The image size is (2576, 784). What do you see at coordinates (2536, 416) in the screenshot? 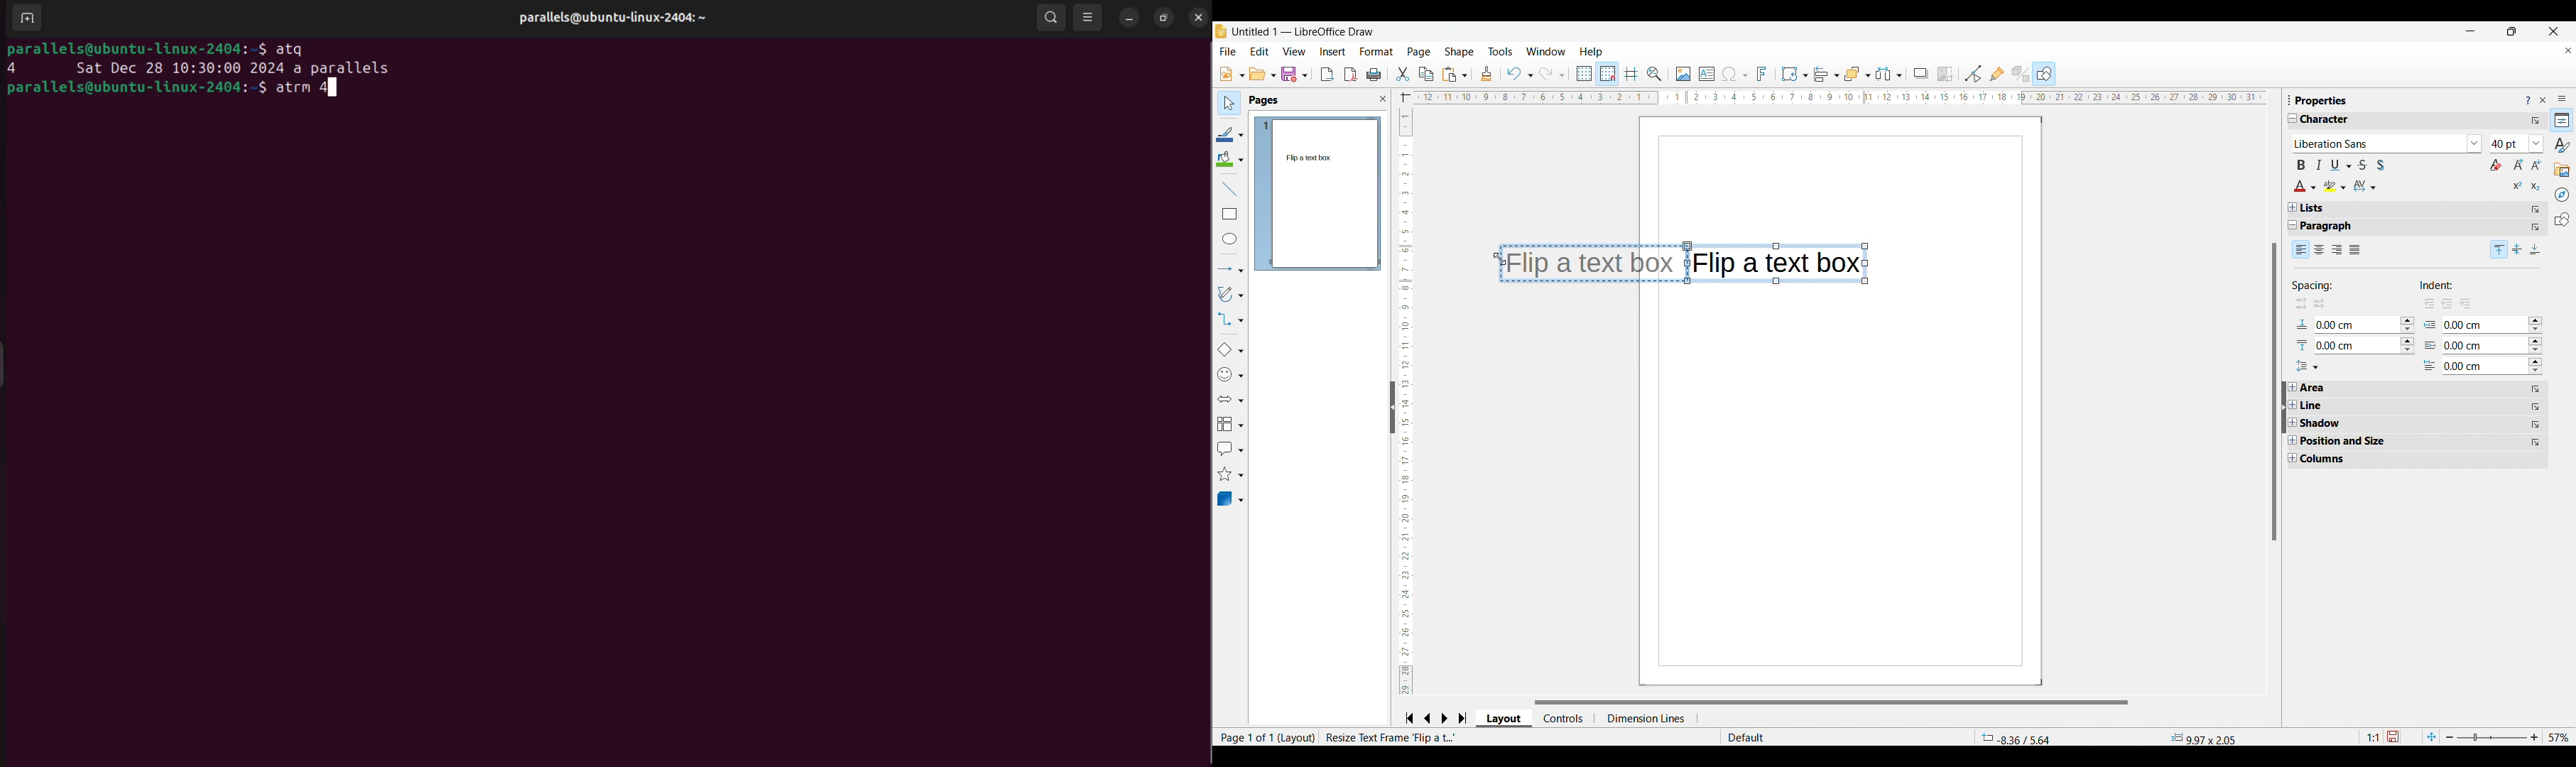
I see `More options for respective sub-title` at bounding box center [2536, 416].